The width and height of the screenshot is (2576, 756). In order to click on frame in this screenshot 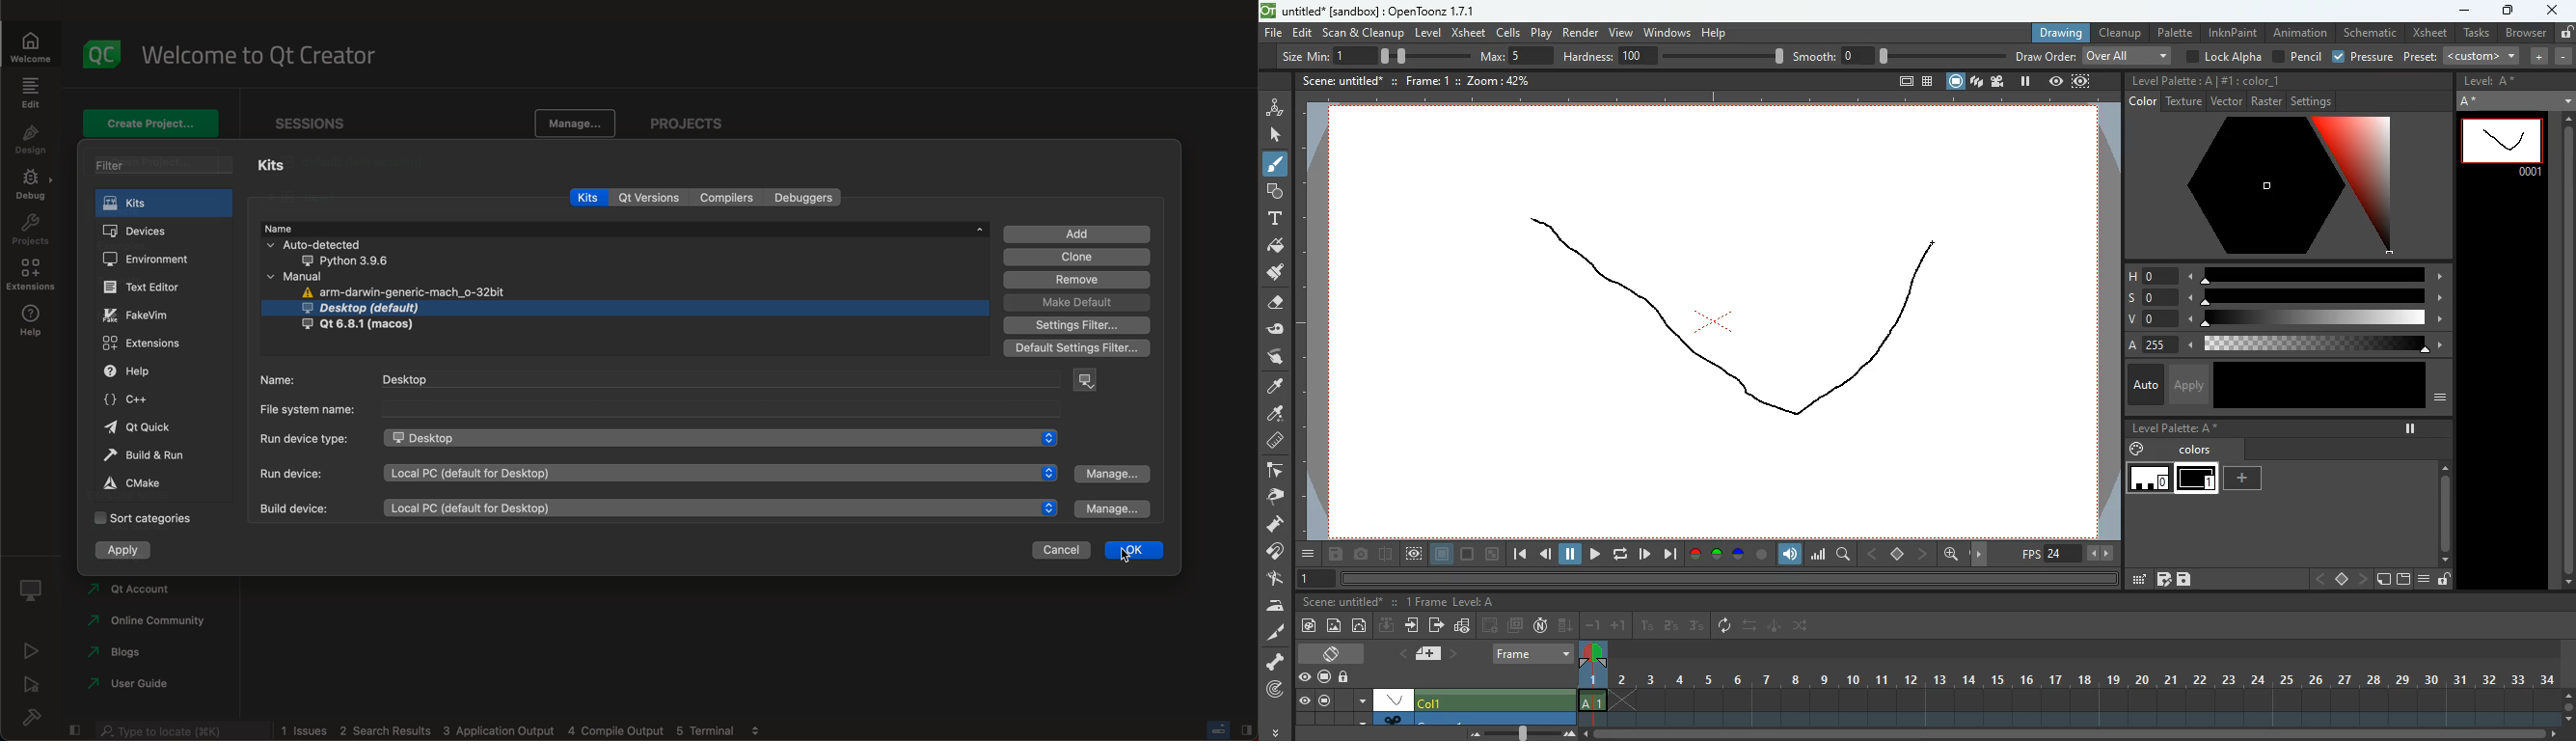, I will do `click(2503, 147)`.